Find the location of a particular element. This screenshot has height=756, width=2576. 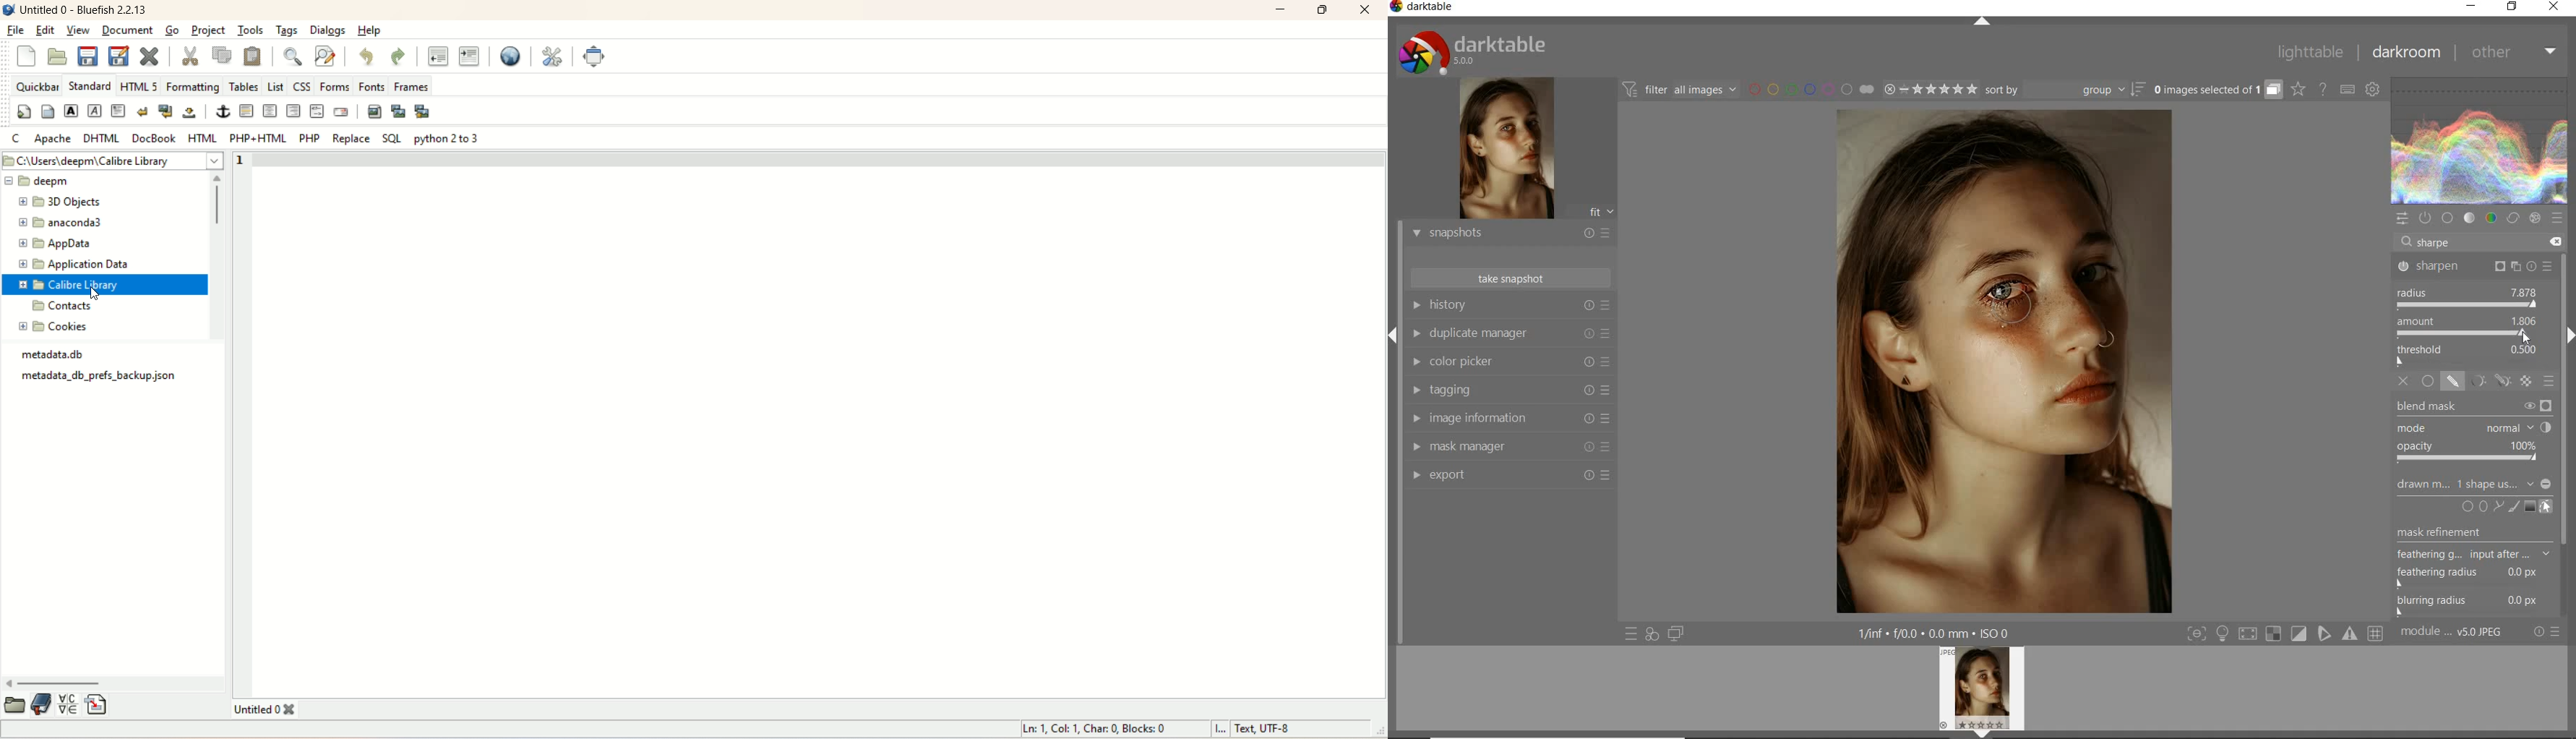

DHTML is located at coordinates (99, 138).